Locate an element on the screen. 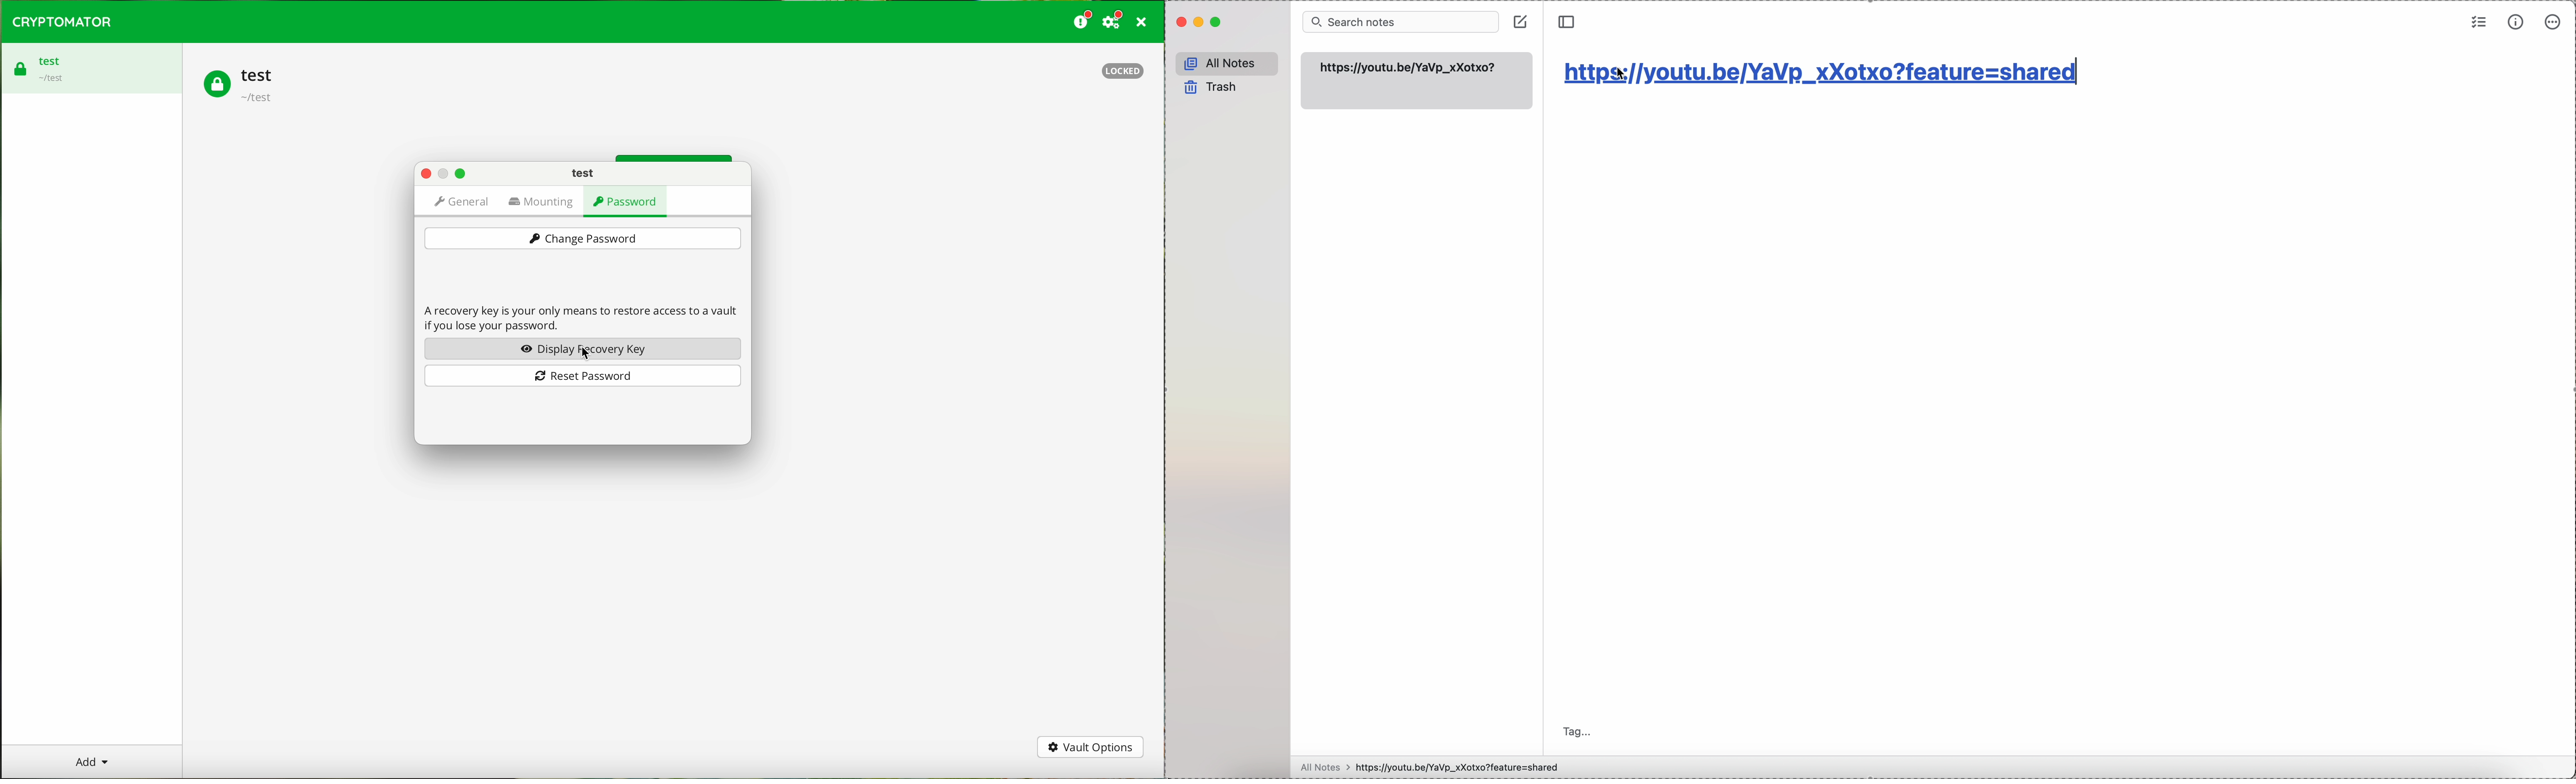 Image resolution: width=2576 pixels, height=784 pixels. all notes is located at coordinates (1226, 62).